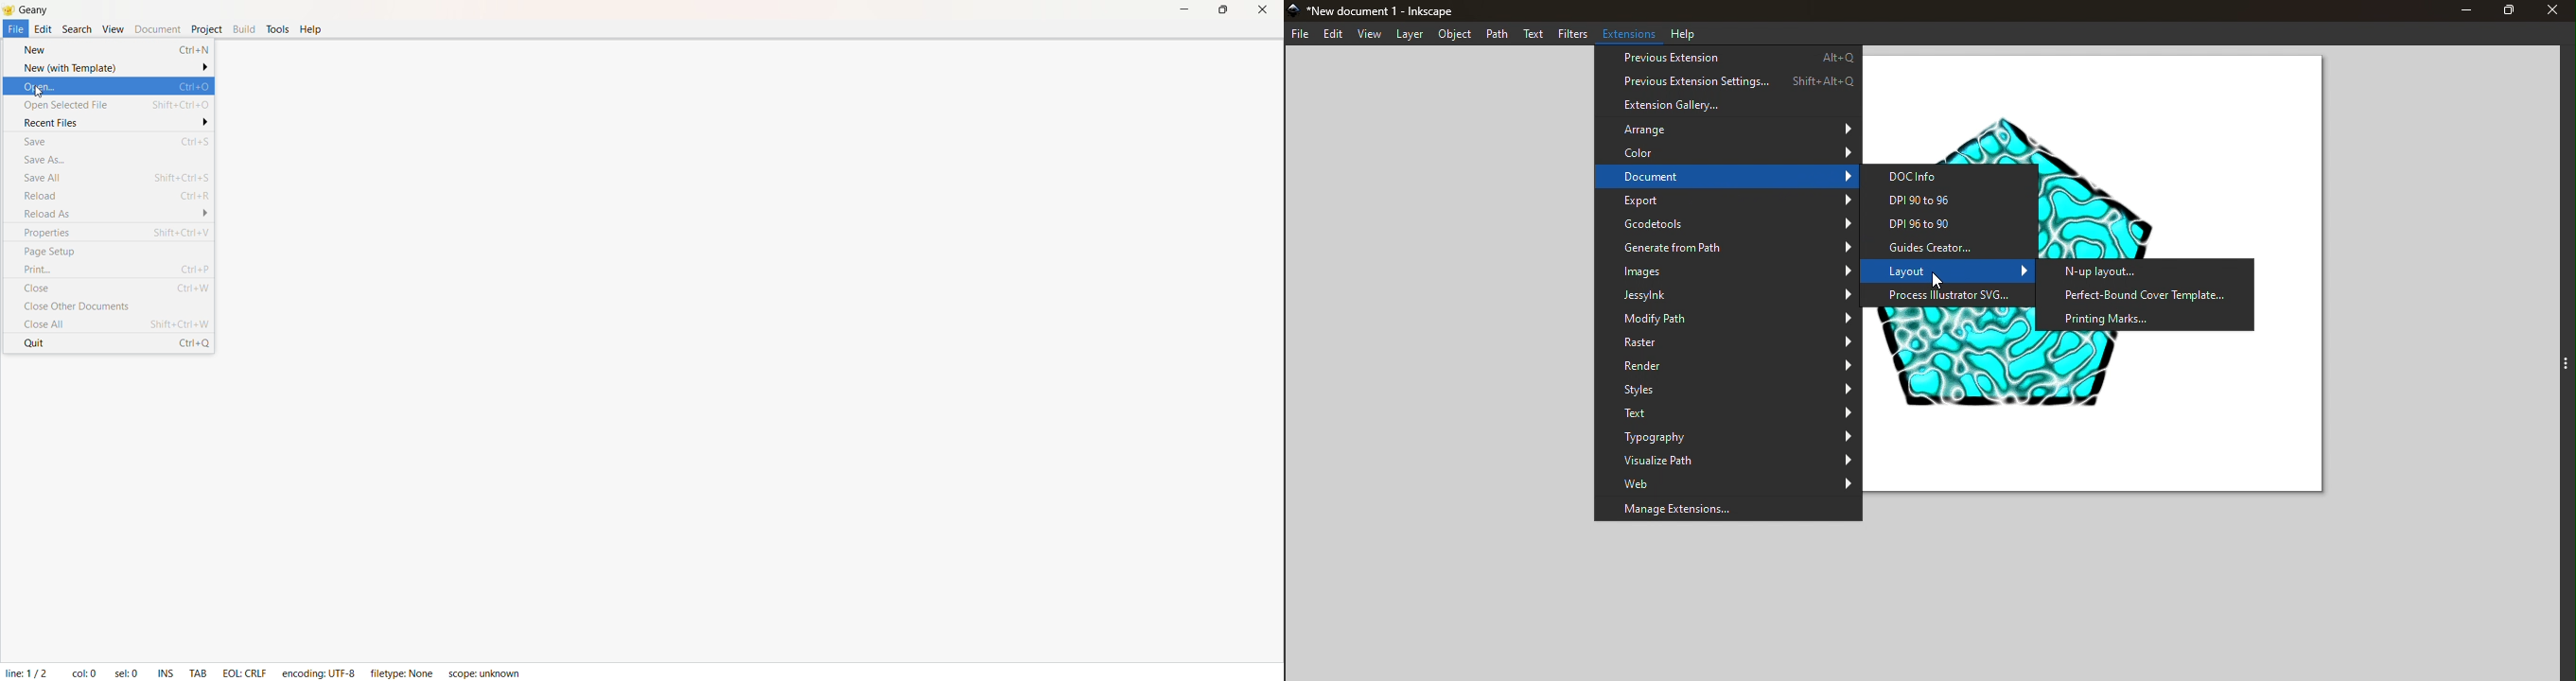 The width and height of the screenshot is (2576, 700). I want to click on Generate from Path, so click(1726, 248).